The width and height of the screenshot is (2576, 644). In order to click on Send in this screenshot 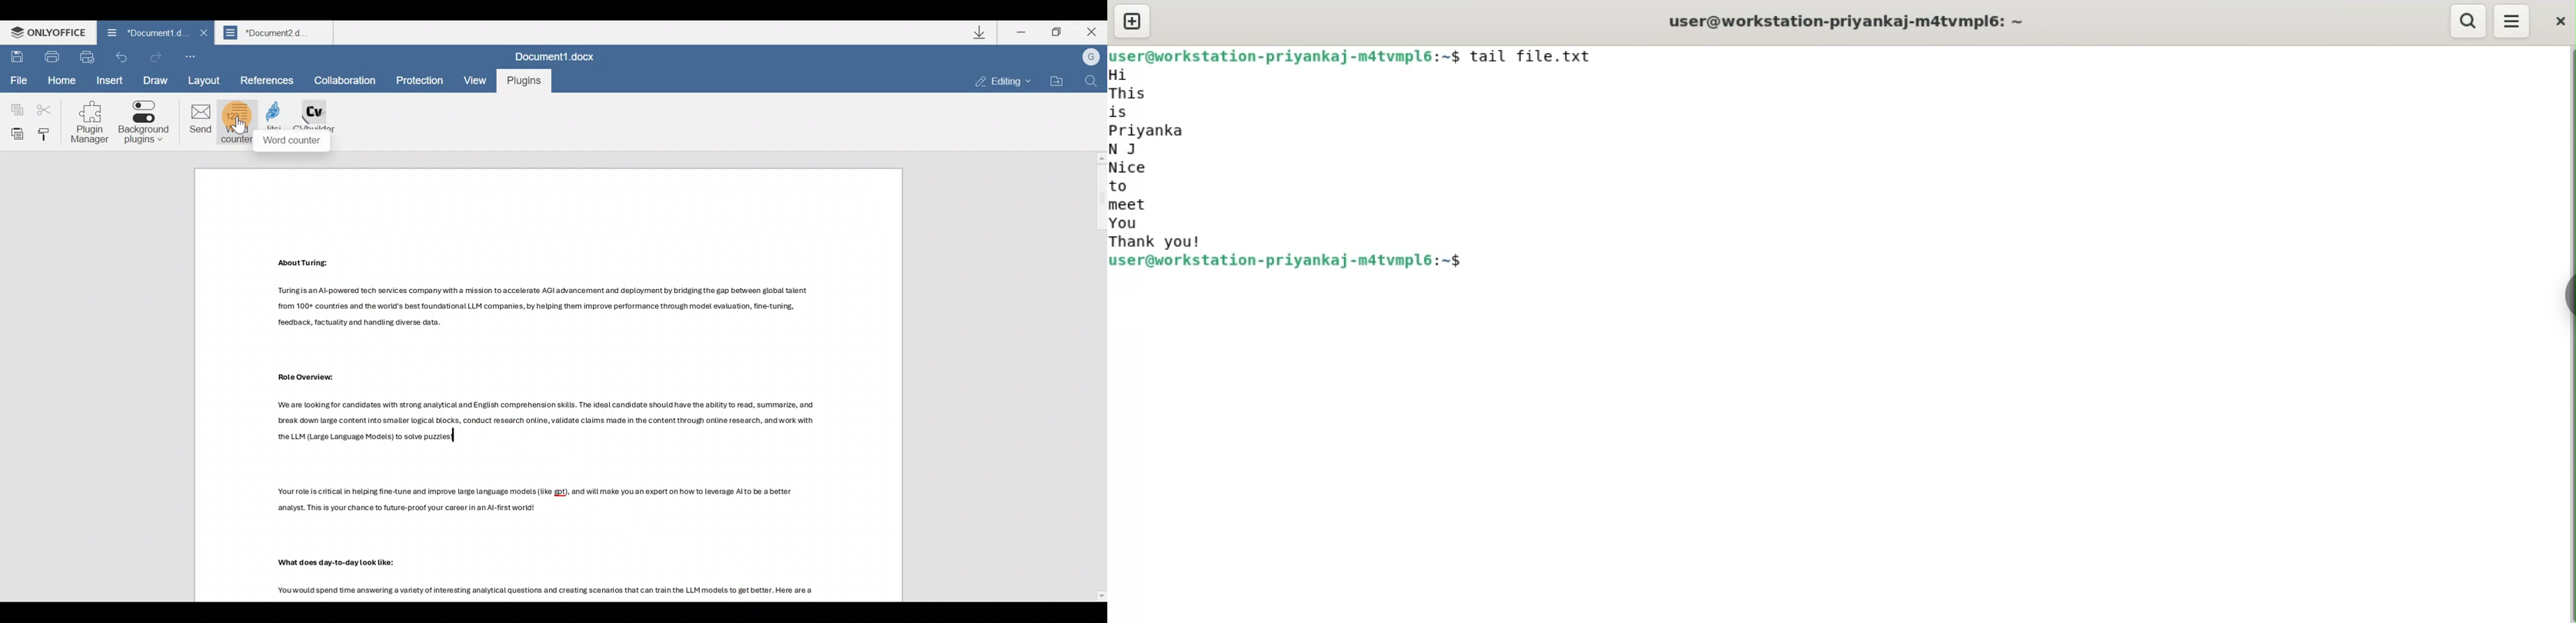, I will do `click(200, 122)`.